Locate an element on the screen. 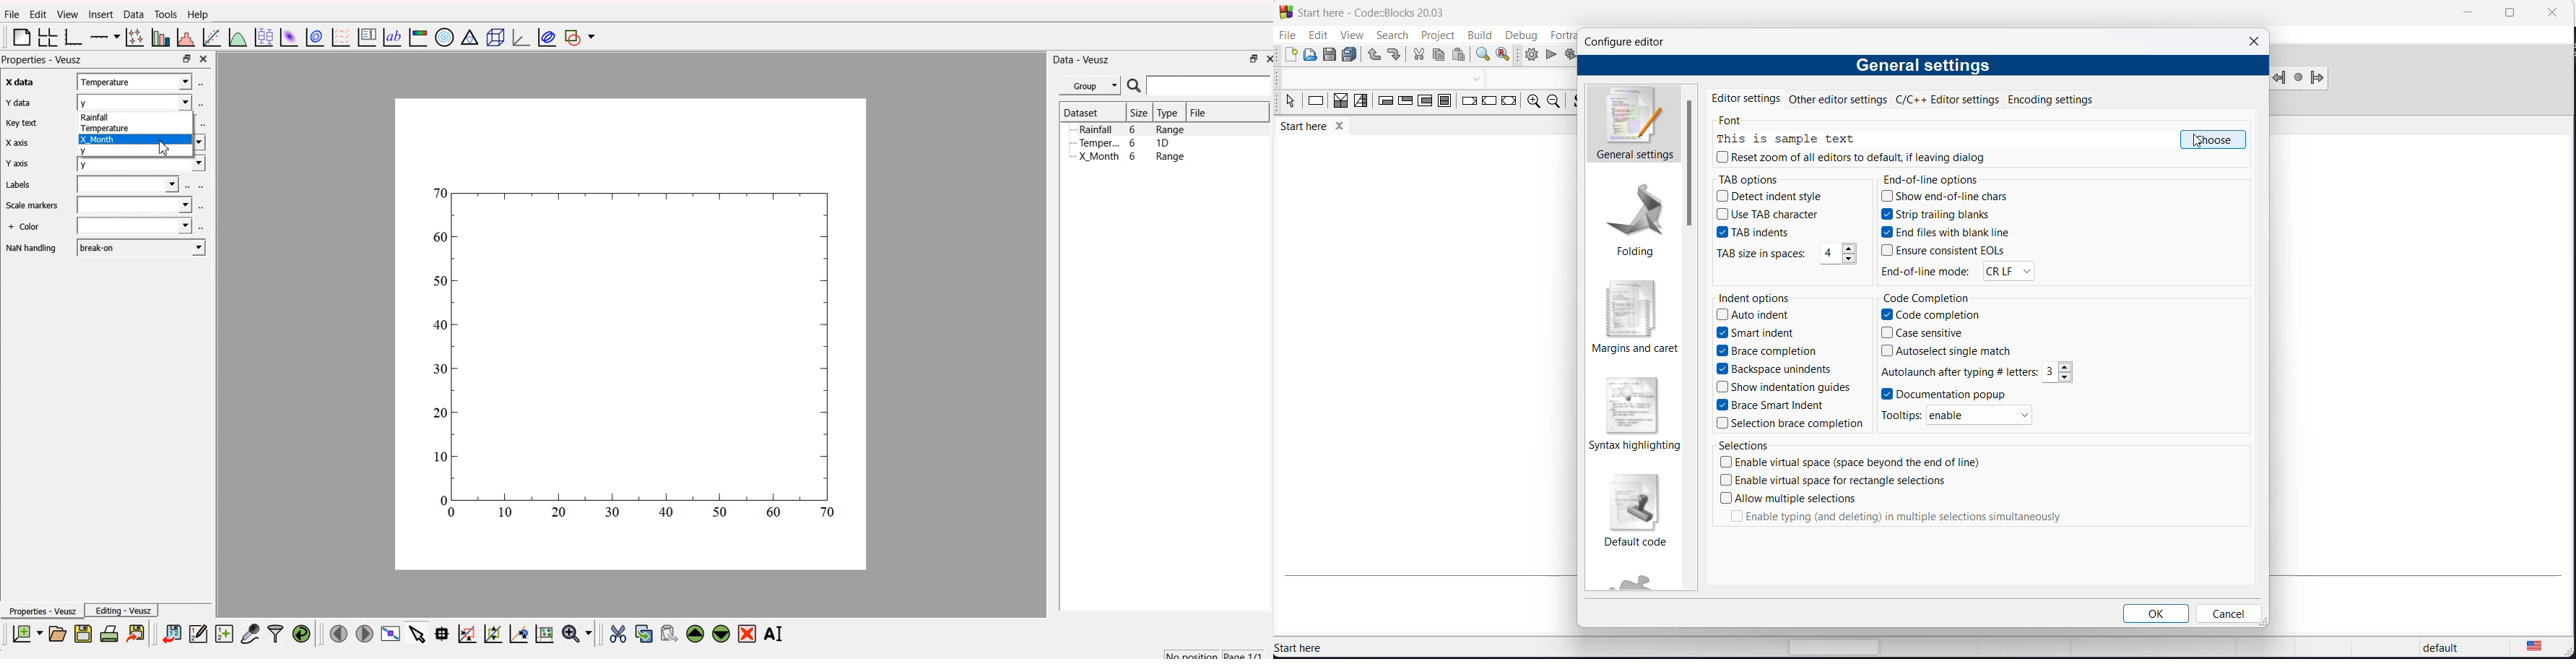 The image size is (2576, 672). default is located at coordinates (2437, 649).